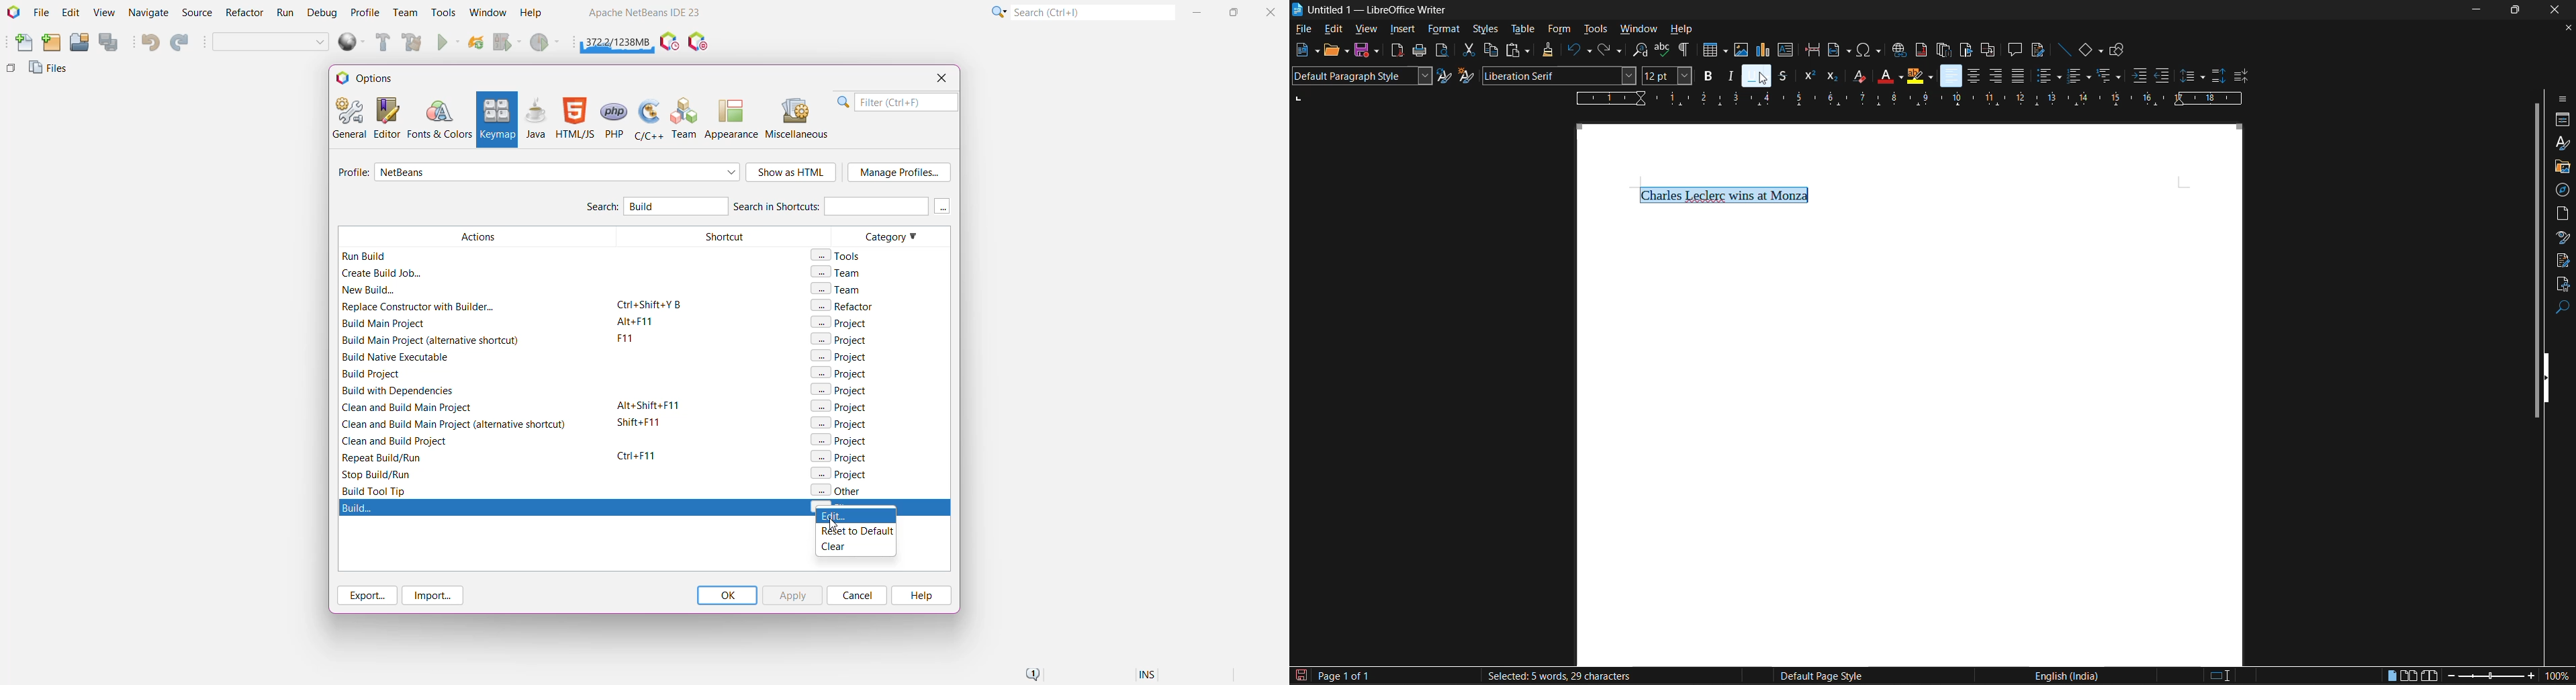 The height and width of the screenshot is (700, 2576). Describe the element at coordinates (2563, 237) in the screenshot. I see `style inspector` at that location.